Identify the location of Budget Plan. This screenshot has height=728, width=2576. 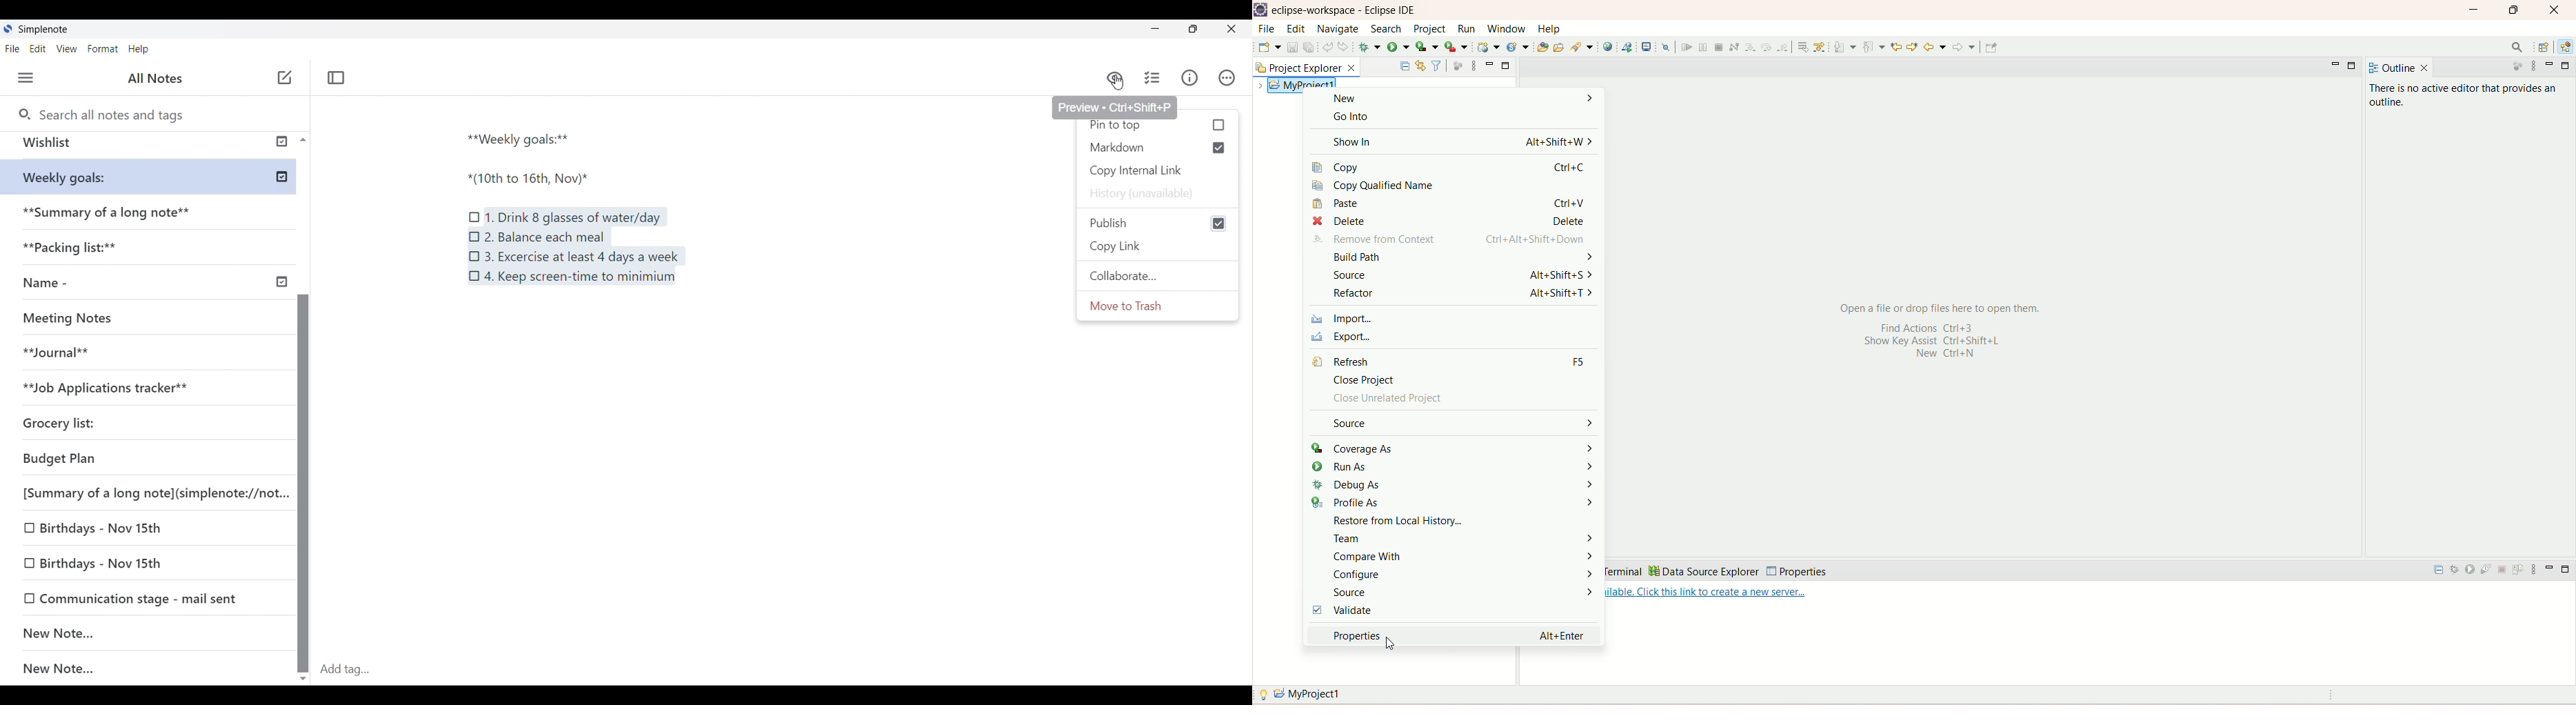
(123, 456).